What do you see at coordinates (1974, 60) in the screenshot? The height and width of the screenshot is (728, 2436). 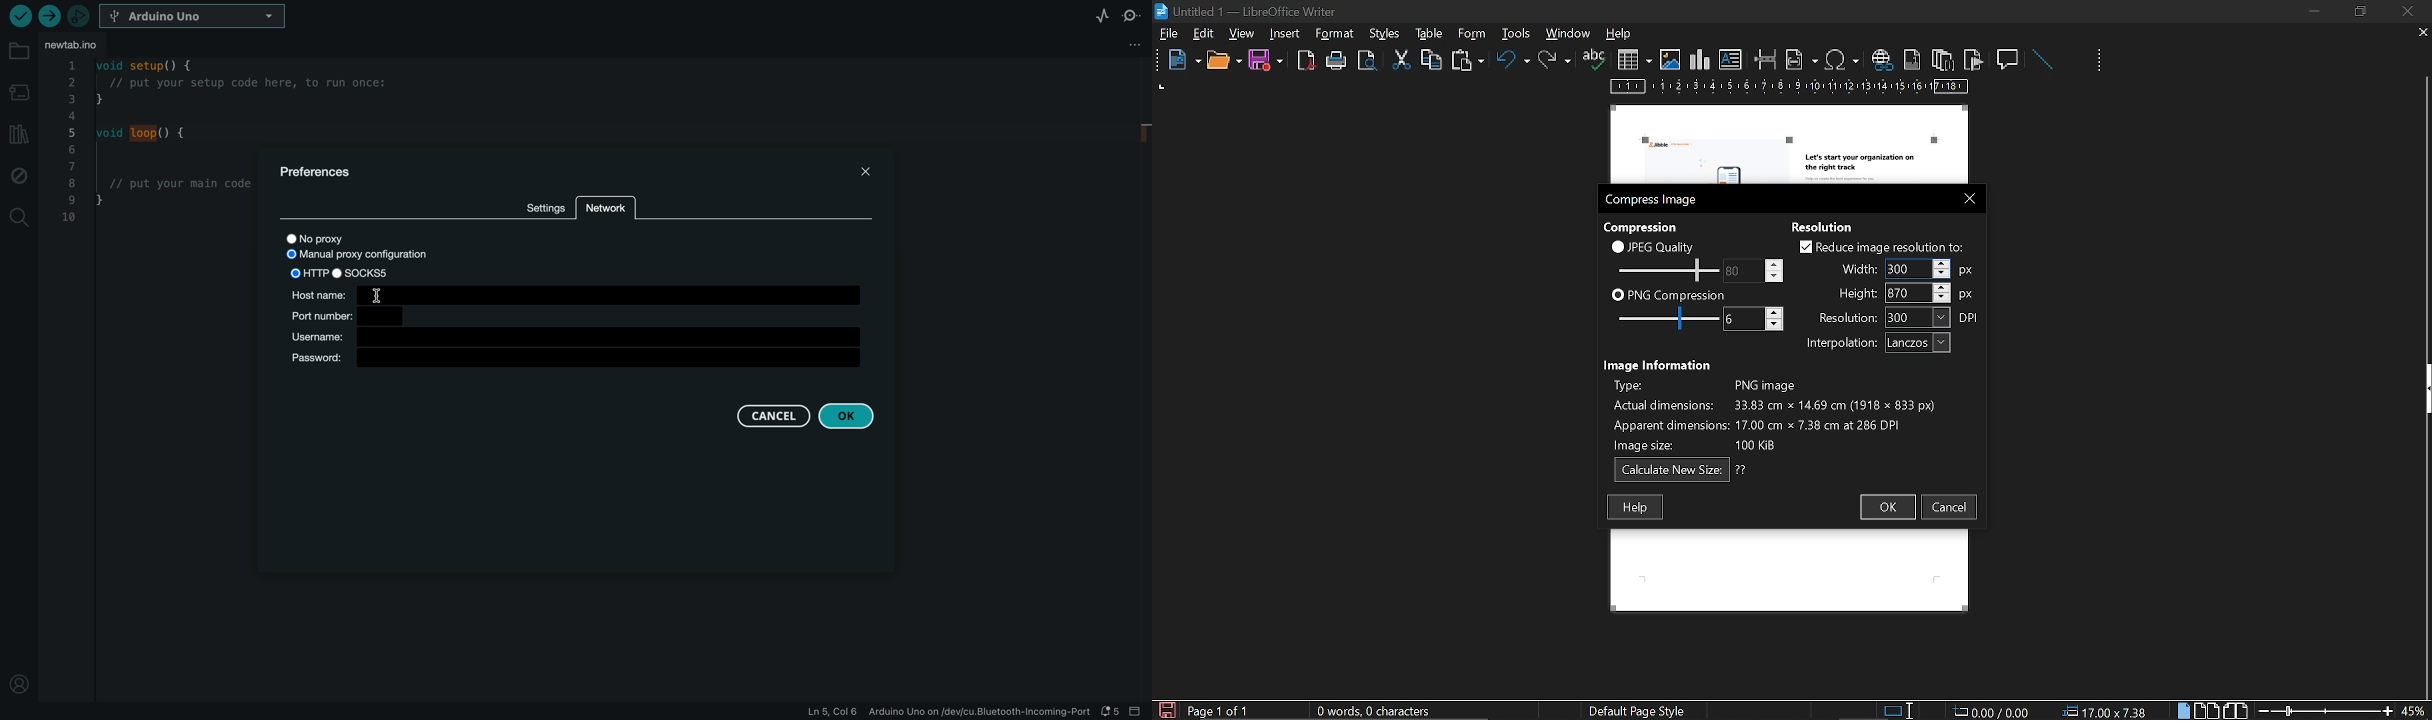 I see `insert bookmark` at bounding box center [1974, 60].